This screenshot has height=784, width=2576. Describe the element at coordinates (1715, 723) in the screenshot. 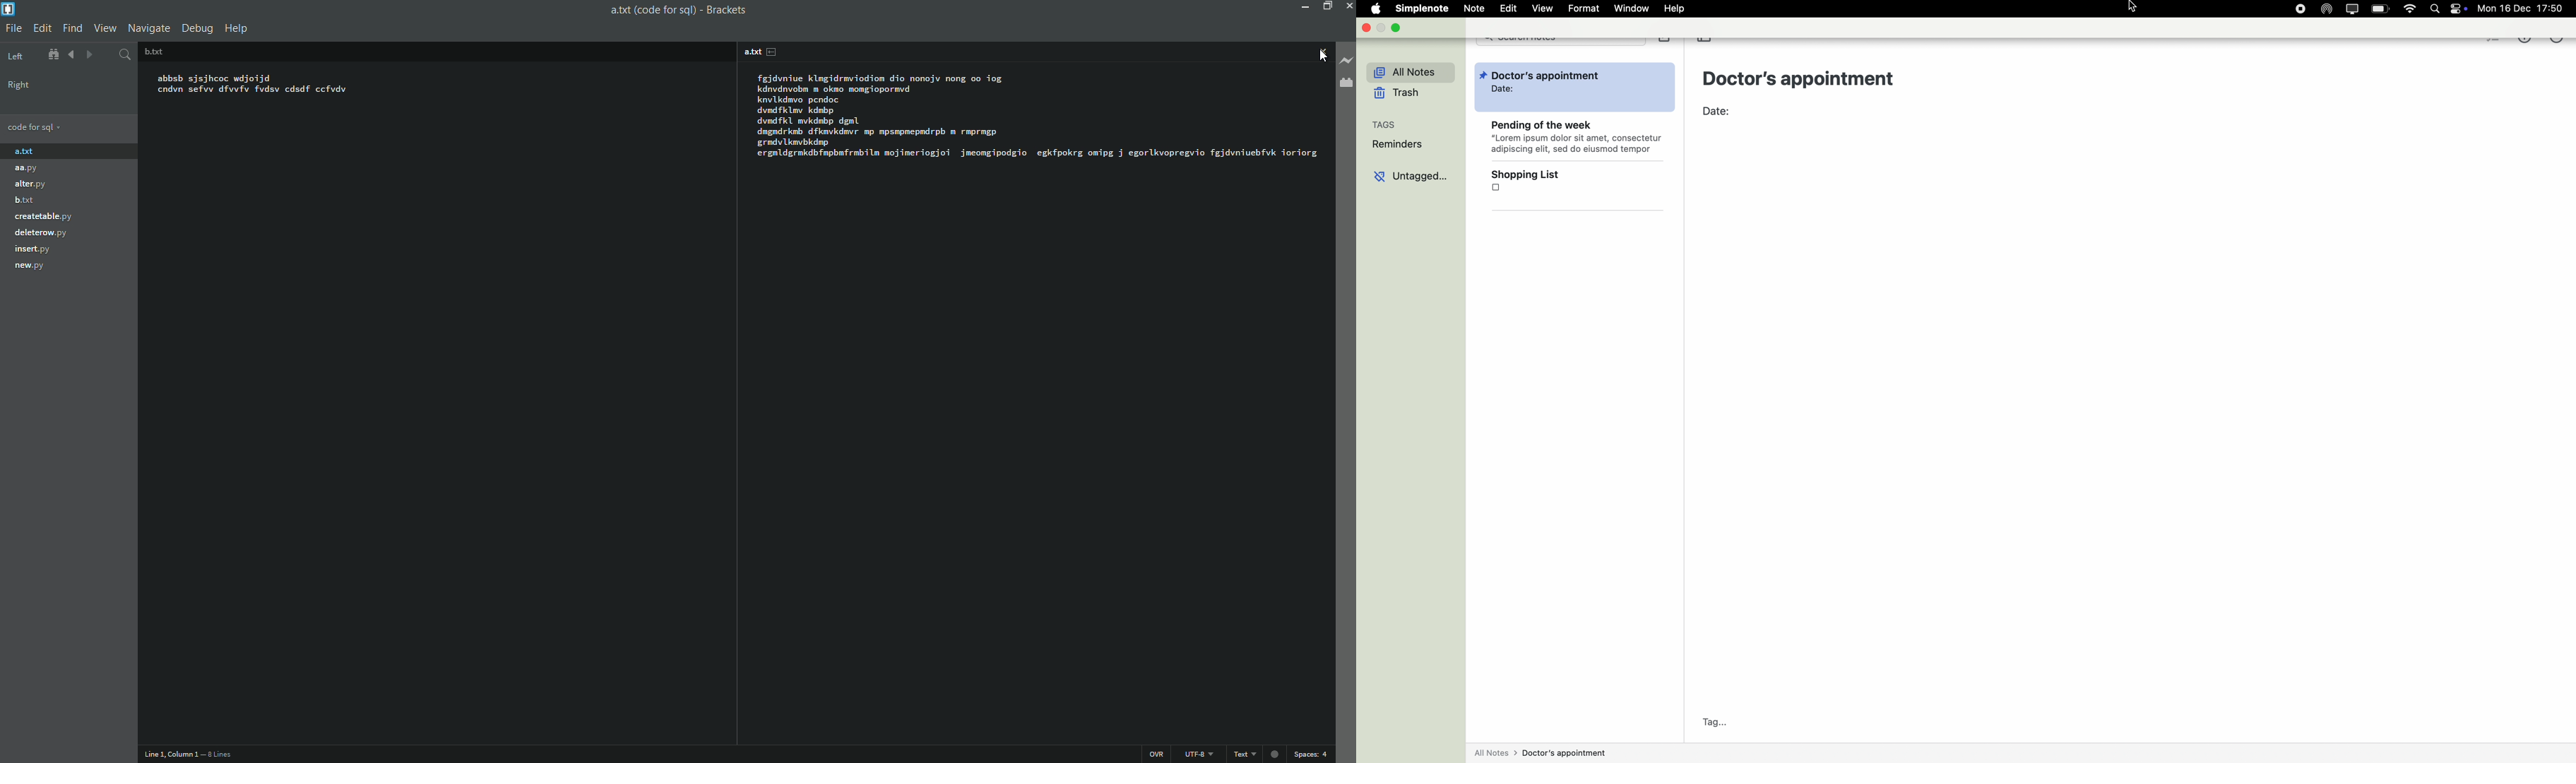

I see `tag` at that location.